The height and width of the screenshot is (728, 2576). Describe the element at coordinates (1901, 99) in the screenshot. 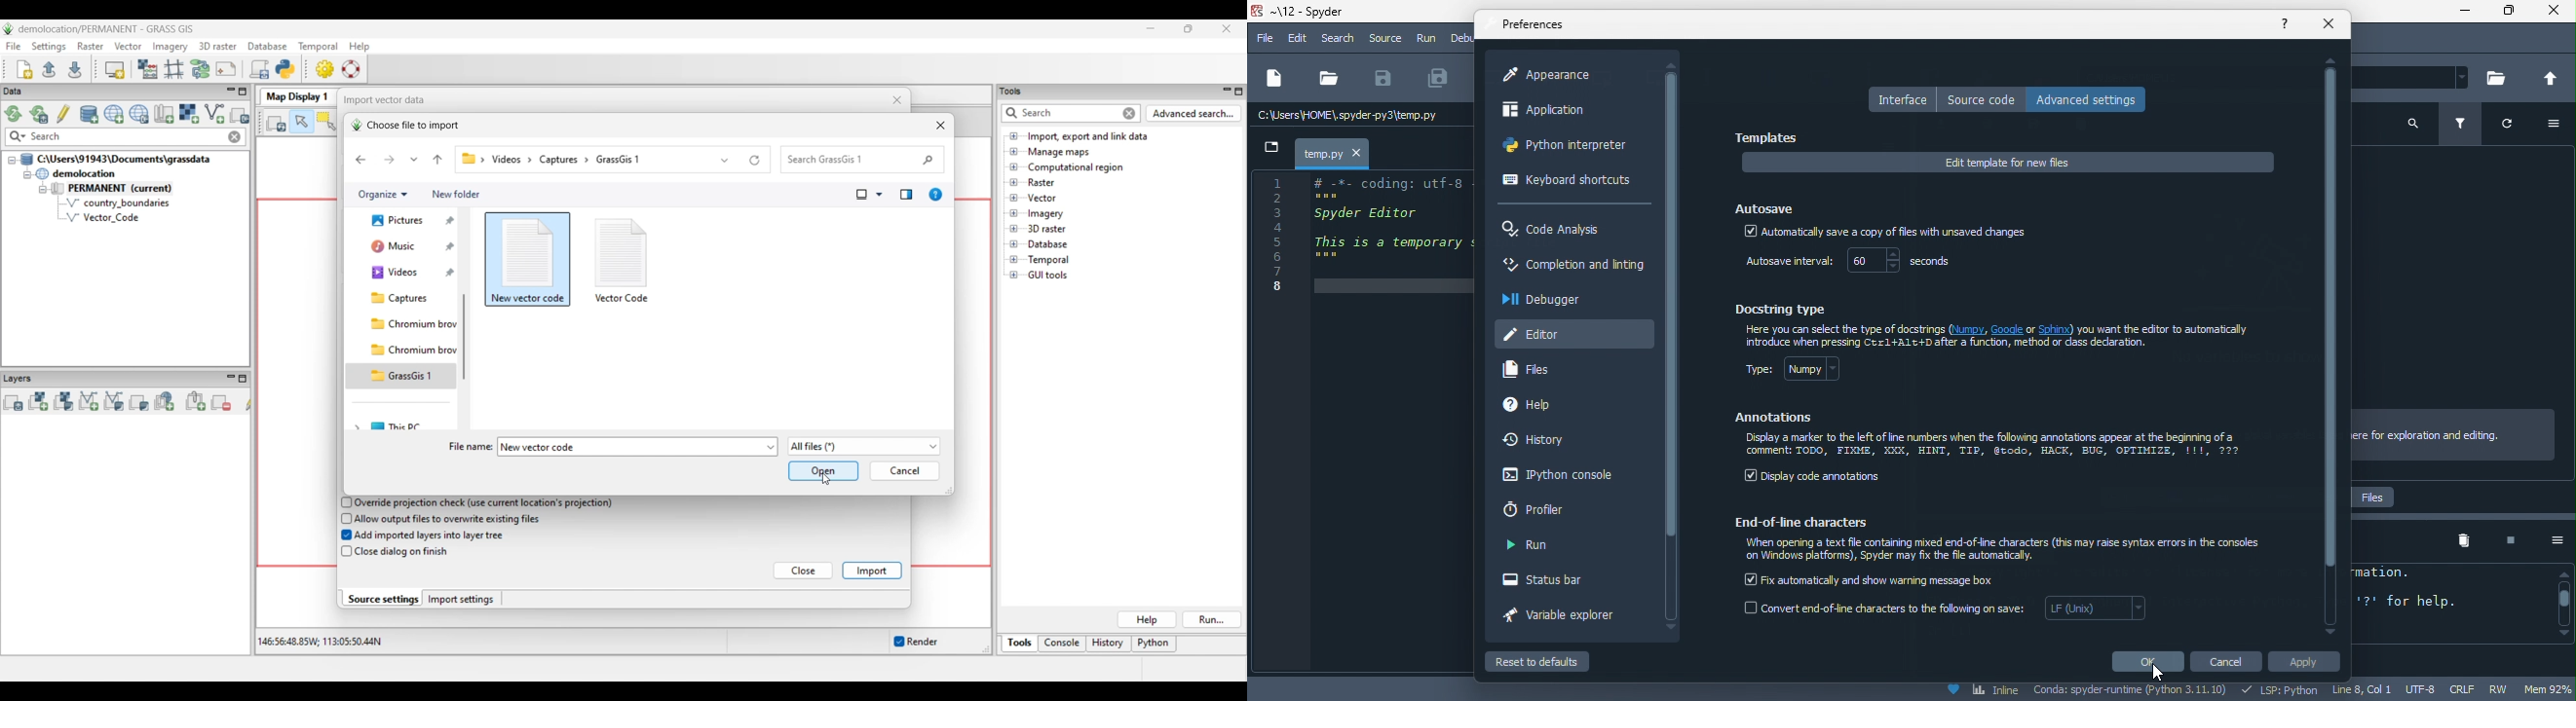

I see `interface` at that location.